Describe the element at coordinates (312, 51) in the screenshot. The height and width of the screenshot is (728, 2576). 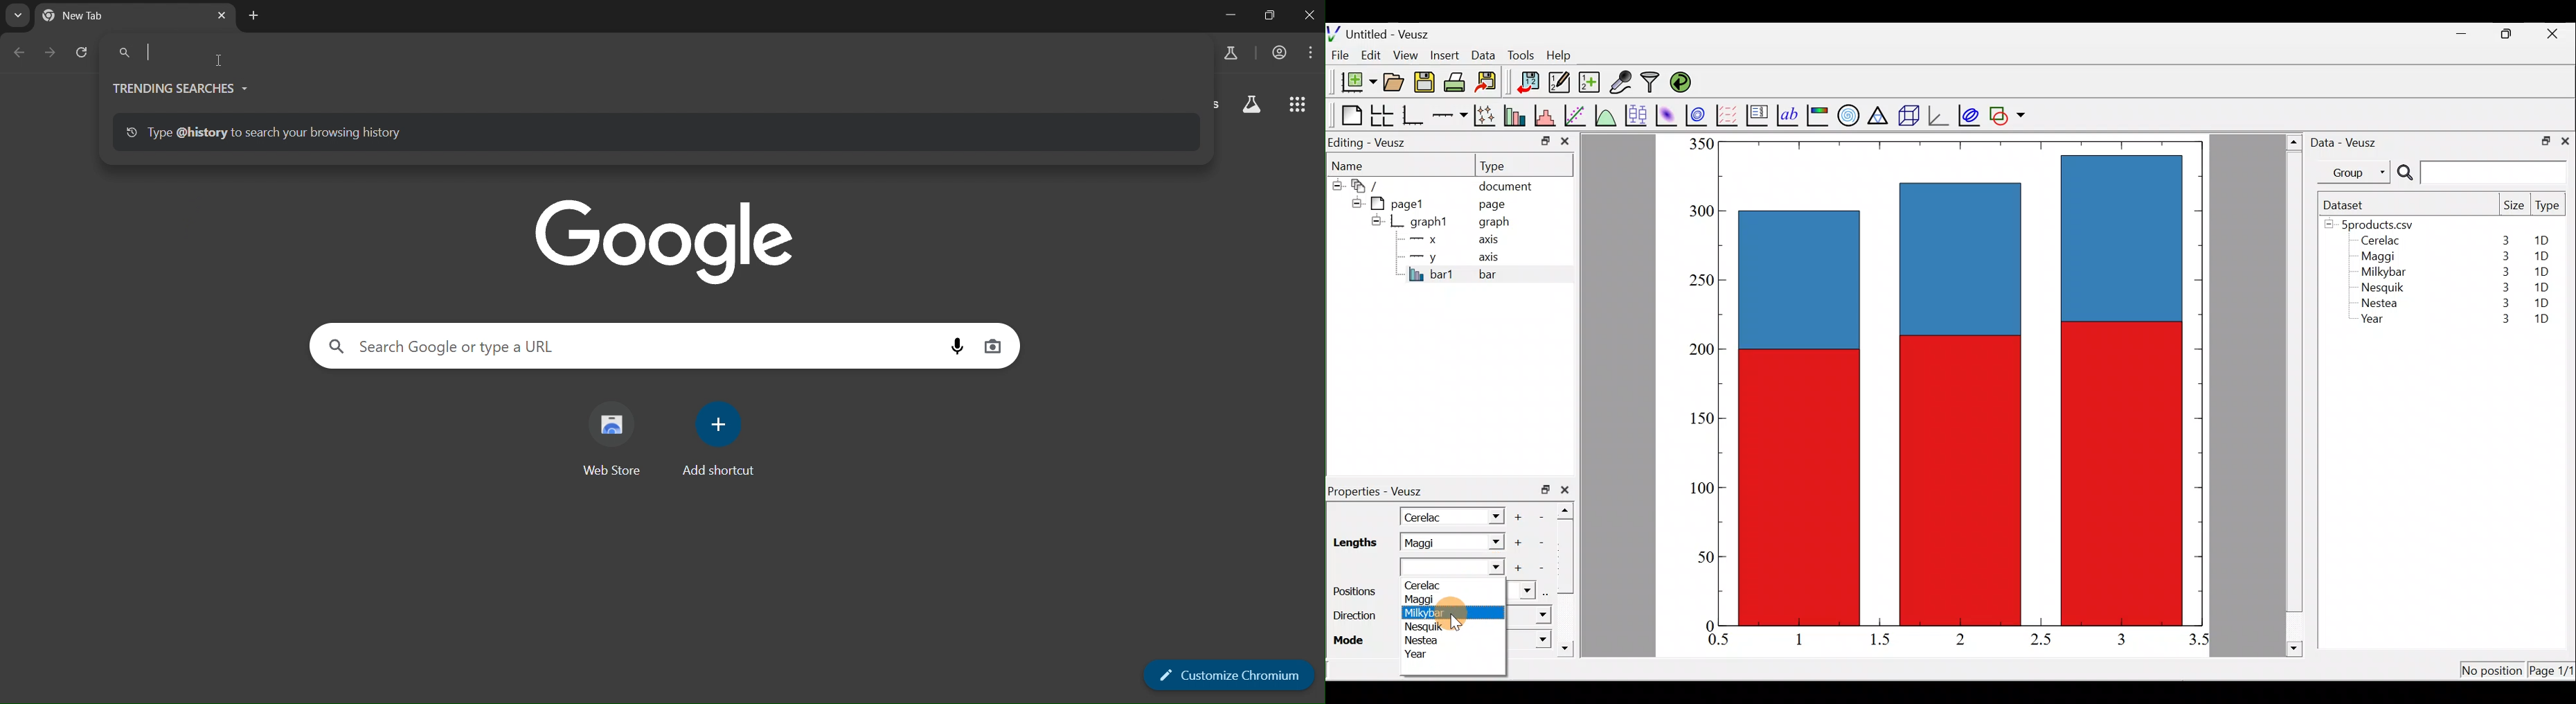
I see `search Google or type a URL` at that location.